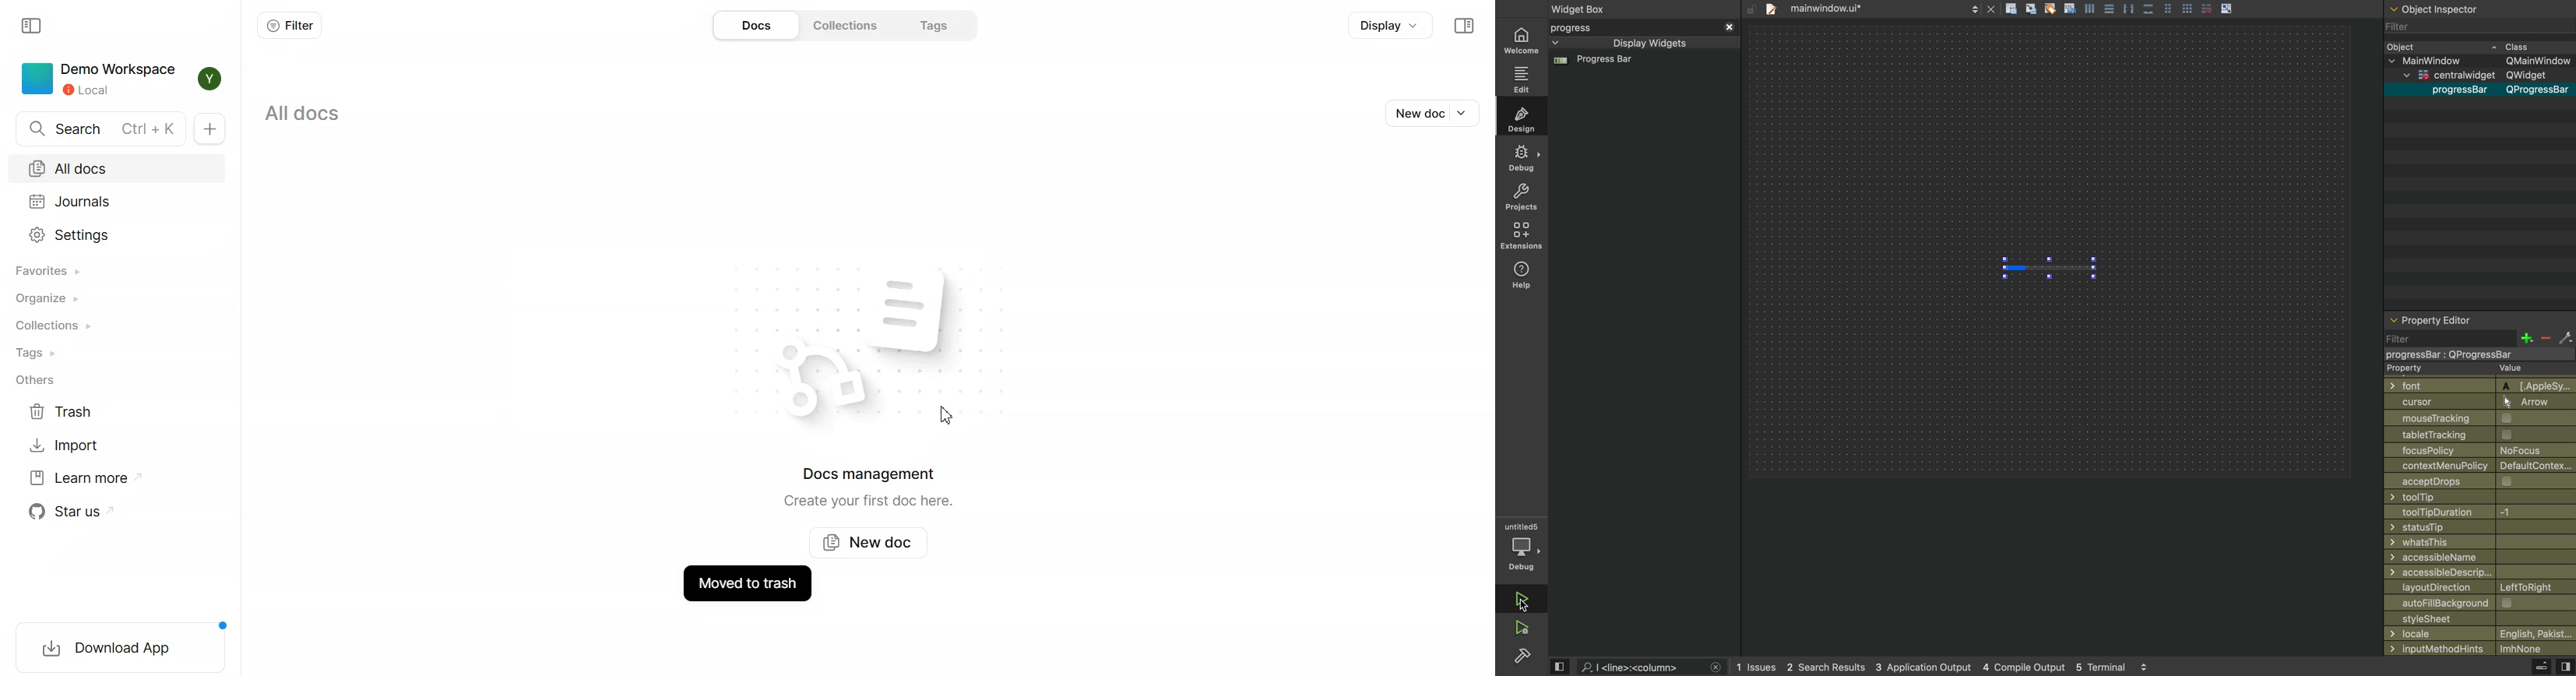 The height and width of the screenshot is (700, 2576). What do you see at coordinates (117, 270) in the screenshot?
I see `Favorites` at bounding box center [117, 270].